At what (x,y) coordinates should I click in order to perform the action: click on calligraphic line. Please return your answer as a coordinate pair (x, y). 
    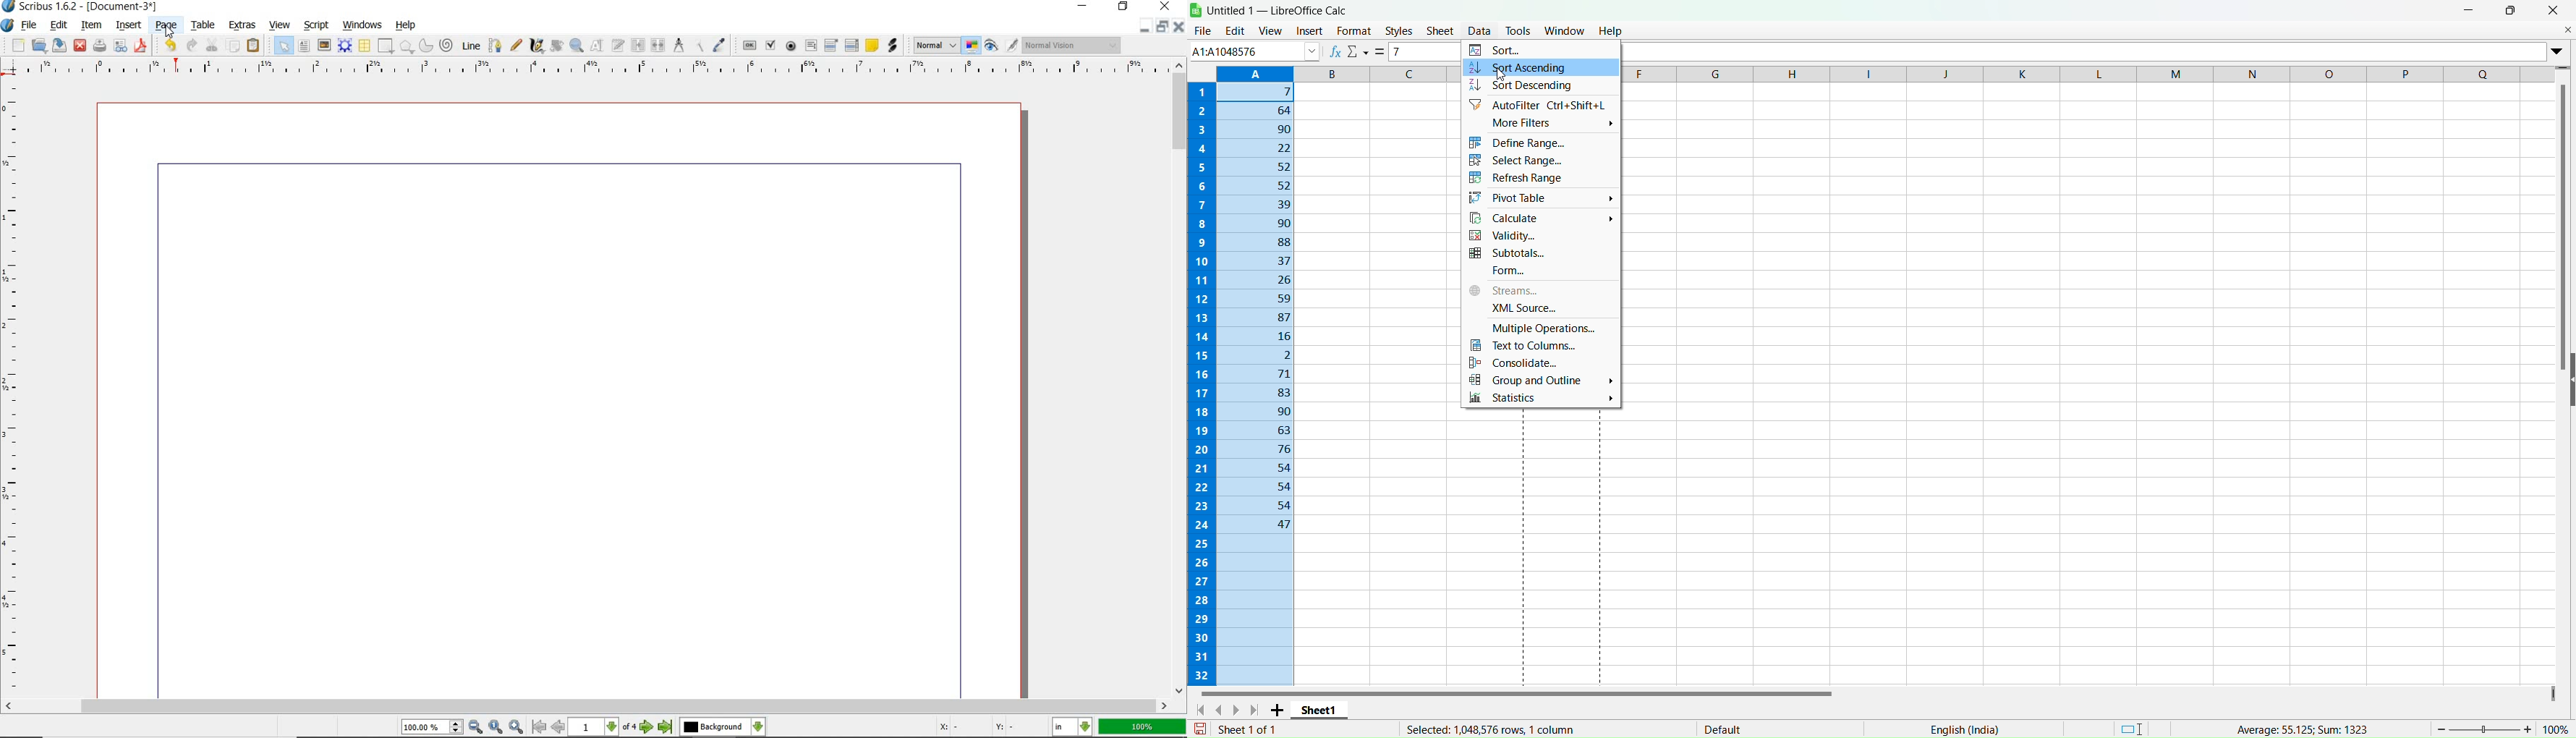
    Looking at the image, I should click on (537, 47).